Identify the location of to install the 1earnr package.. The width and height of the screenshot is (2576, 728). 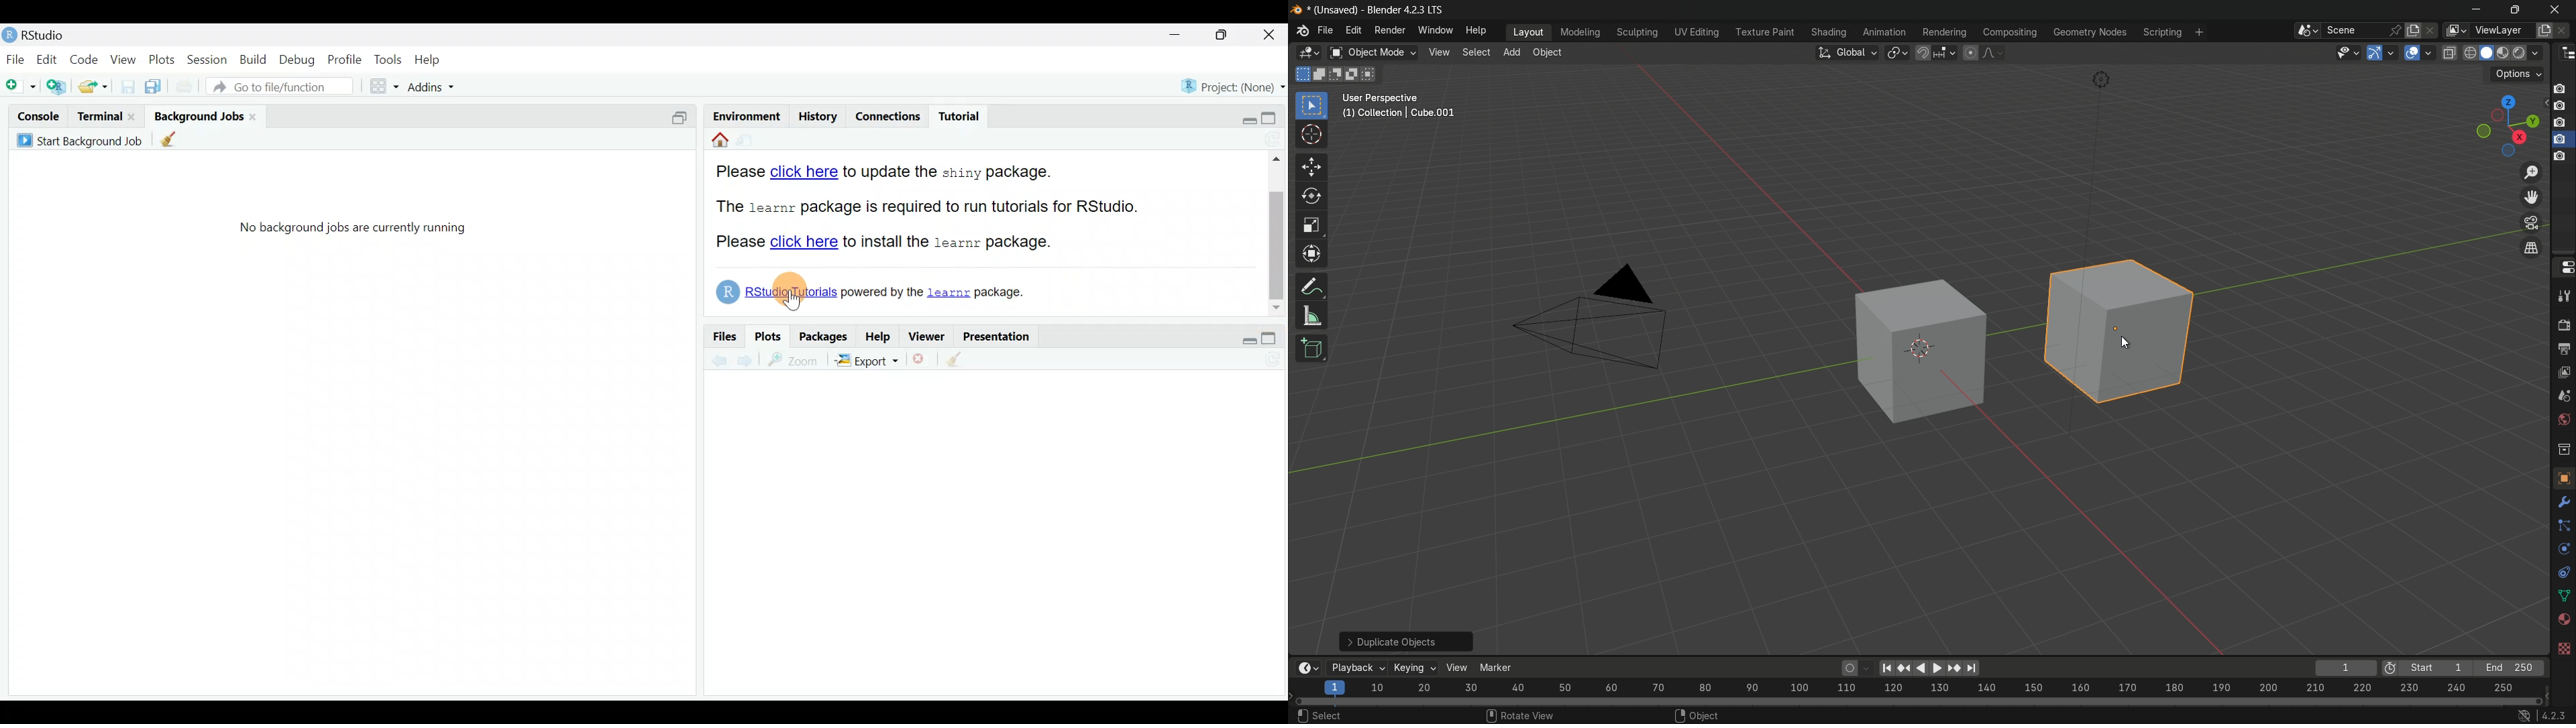
(946, 245).